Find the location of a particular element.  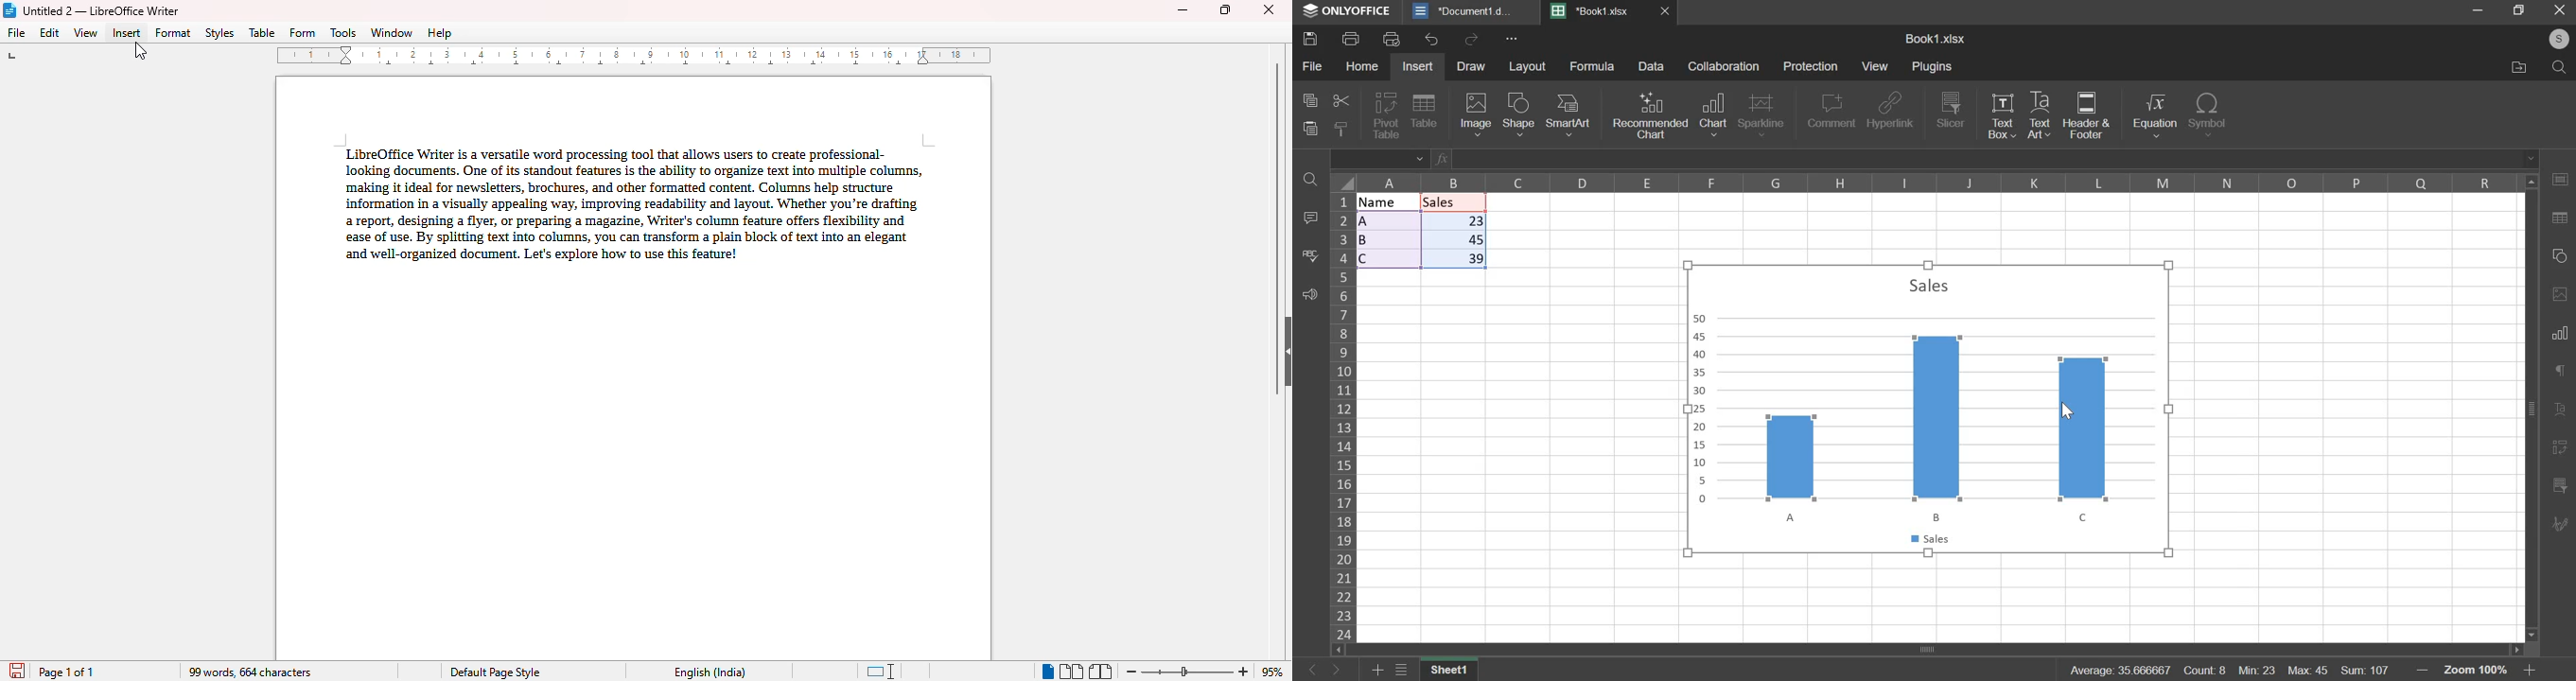

data is located at coordinates (1423, 230).